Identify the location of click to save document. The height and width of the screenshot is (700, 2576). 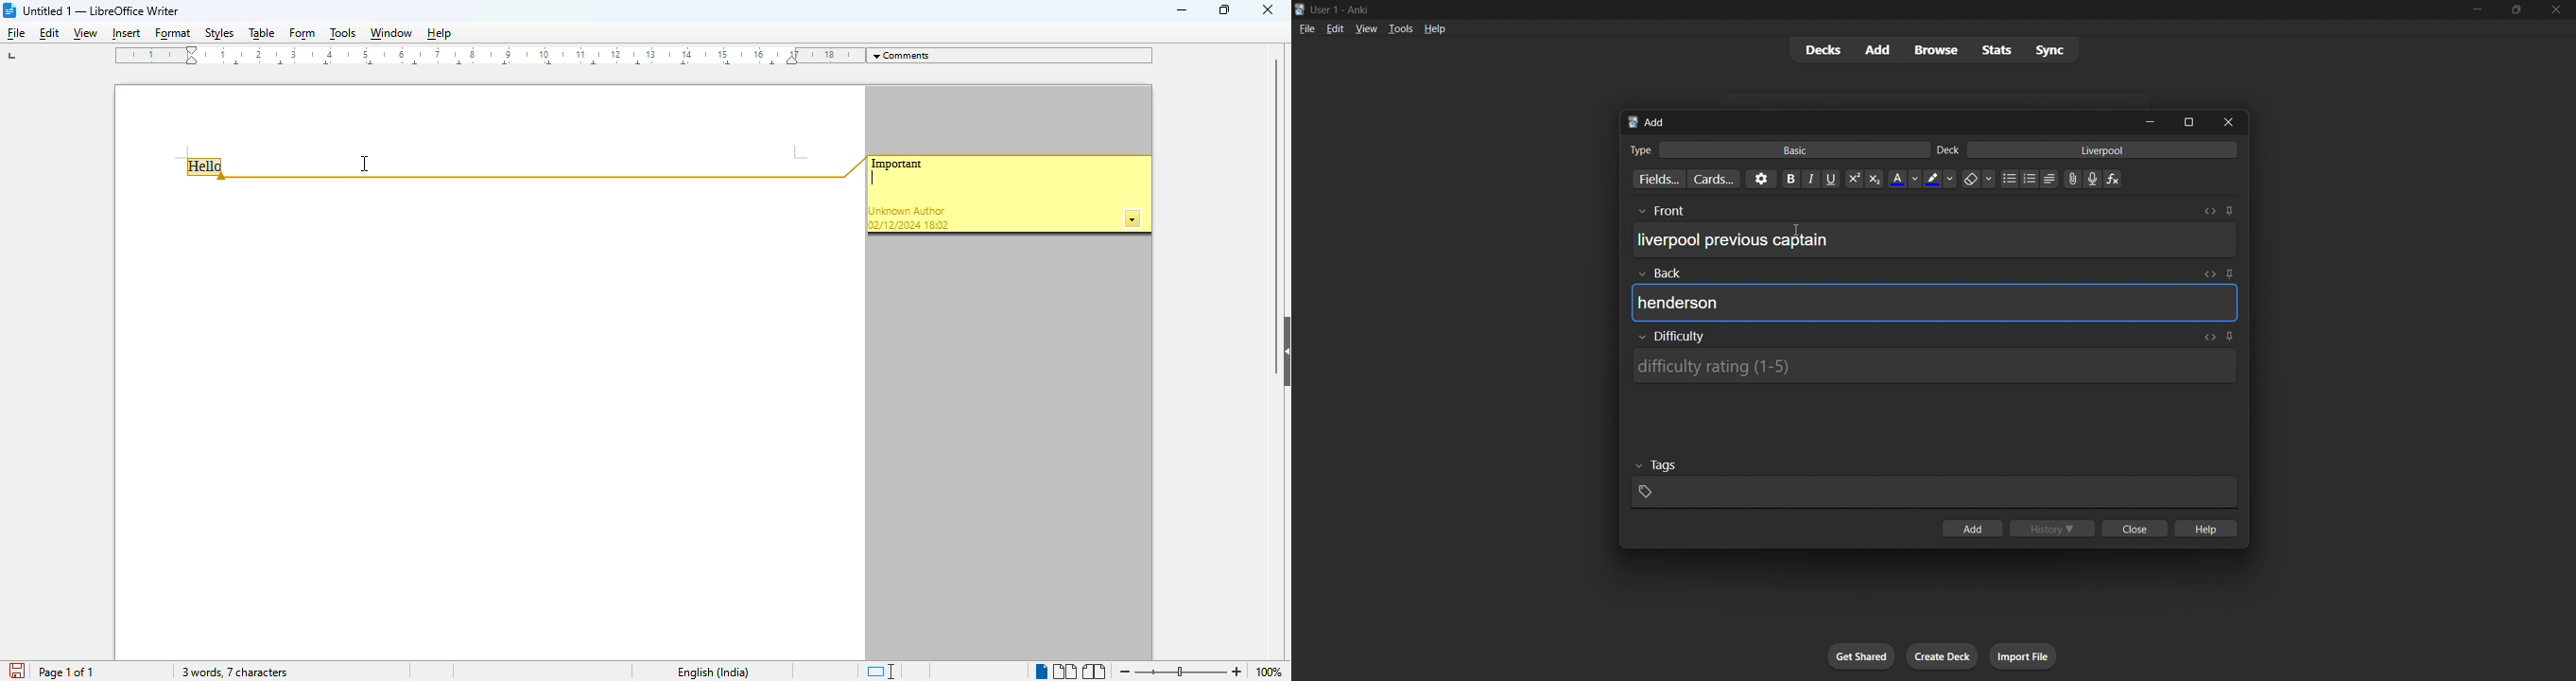
(19, 672).